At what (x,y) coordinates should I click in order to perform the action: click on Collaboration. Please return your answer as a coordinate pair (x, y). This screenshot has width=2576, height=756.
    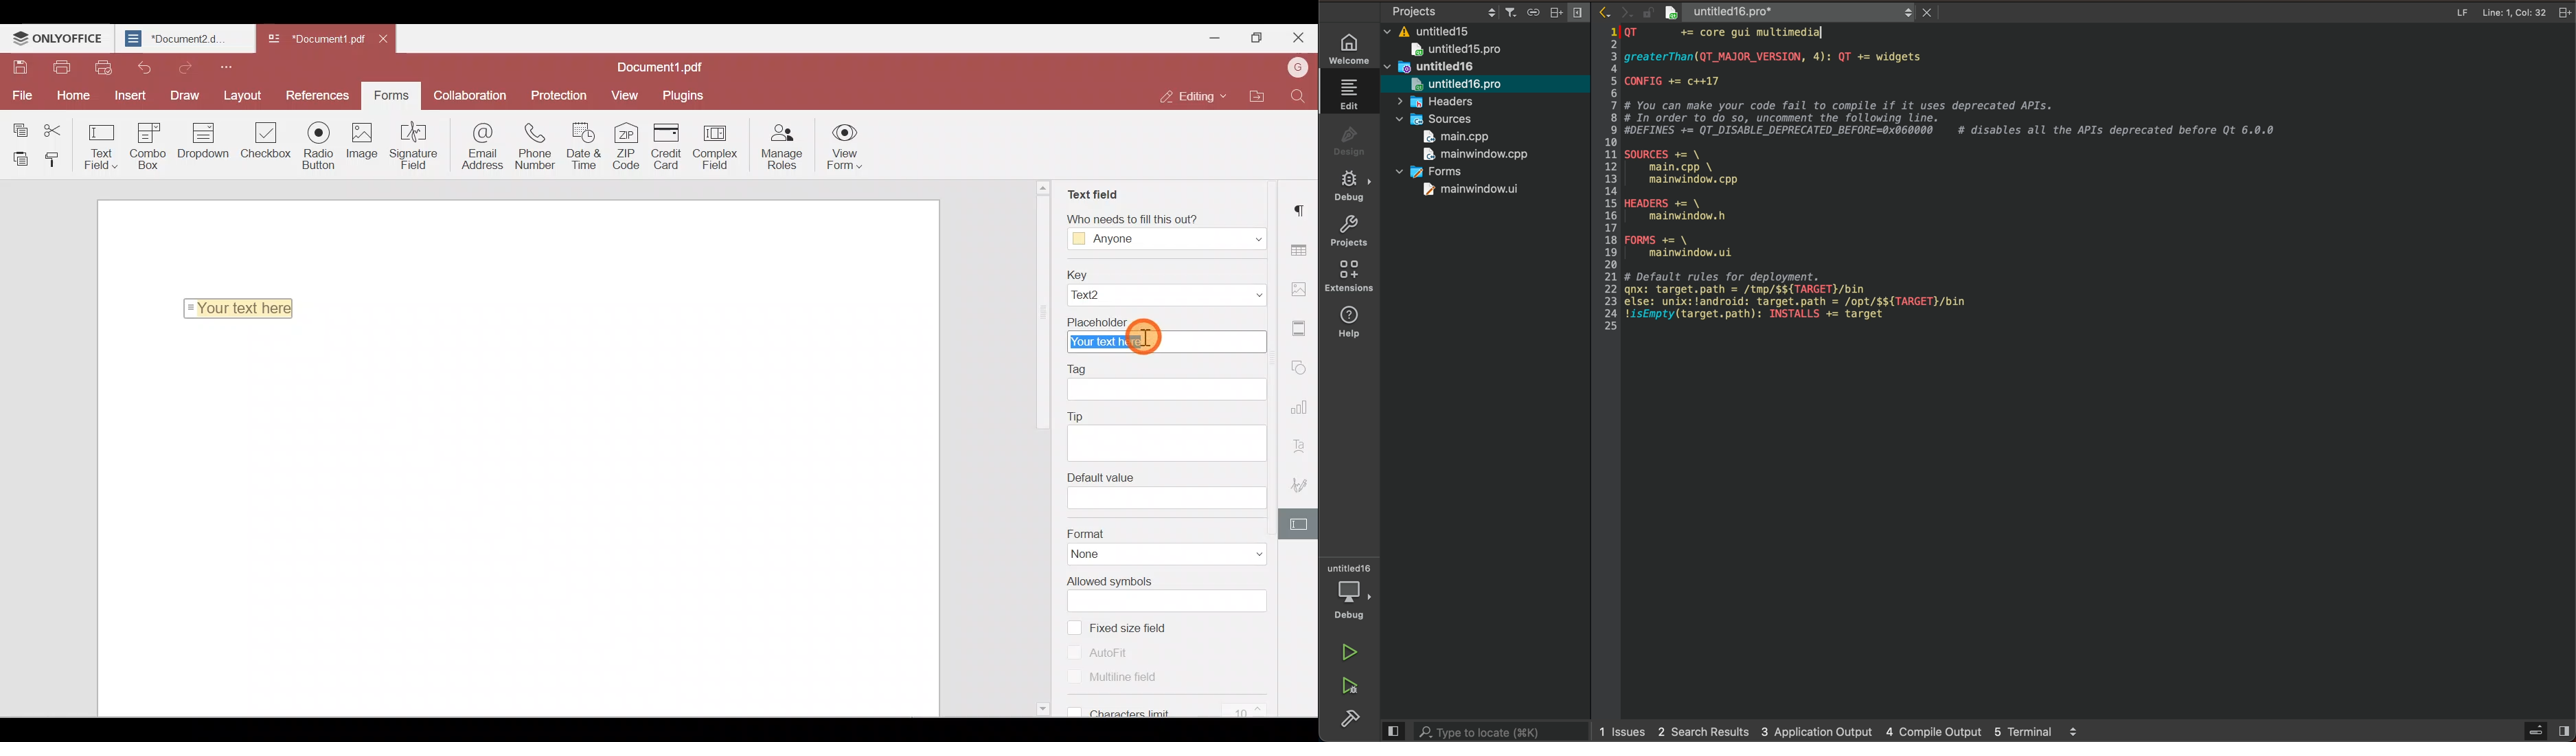
    Looking at the image, I should click on (475, 94).